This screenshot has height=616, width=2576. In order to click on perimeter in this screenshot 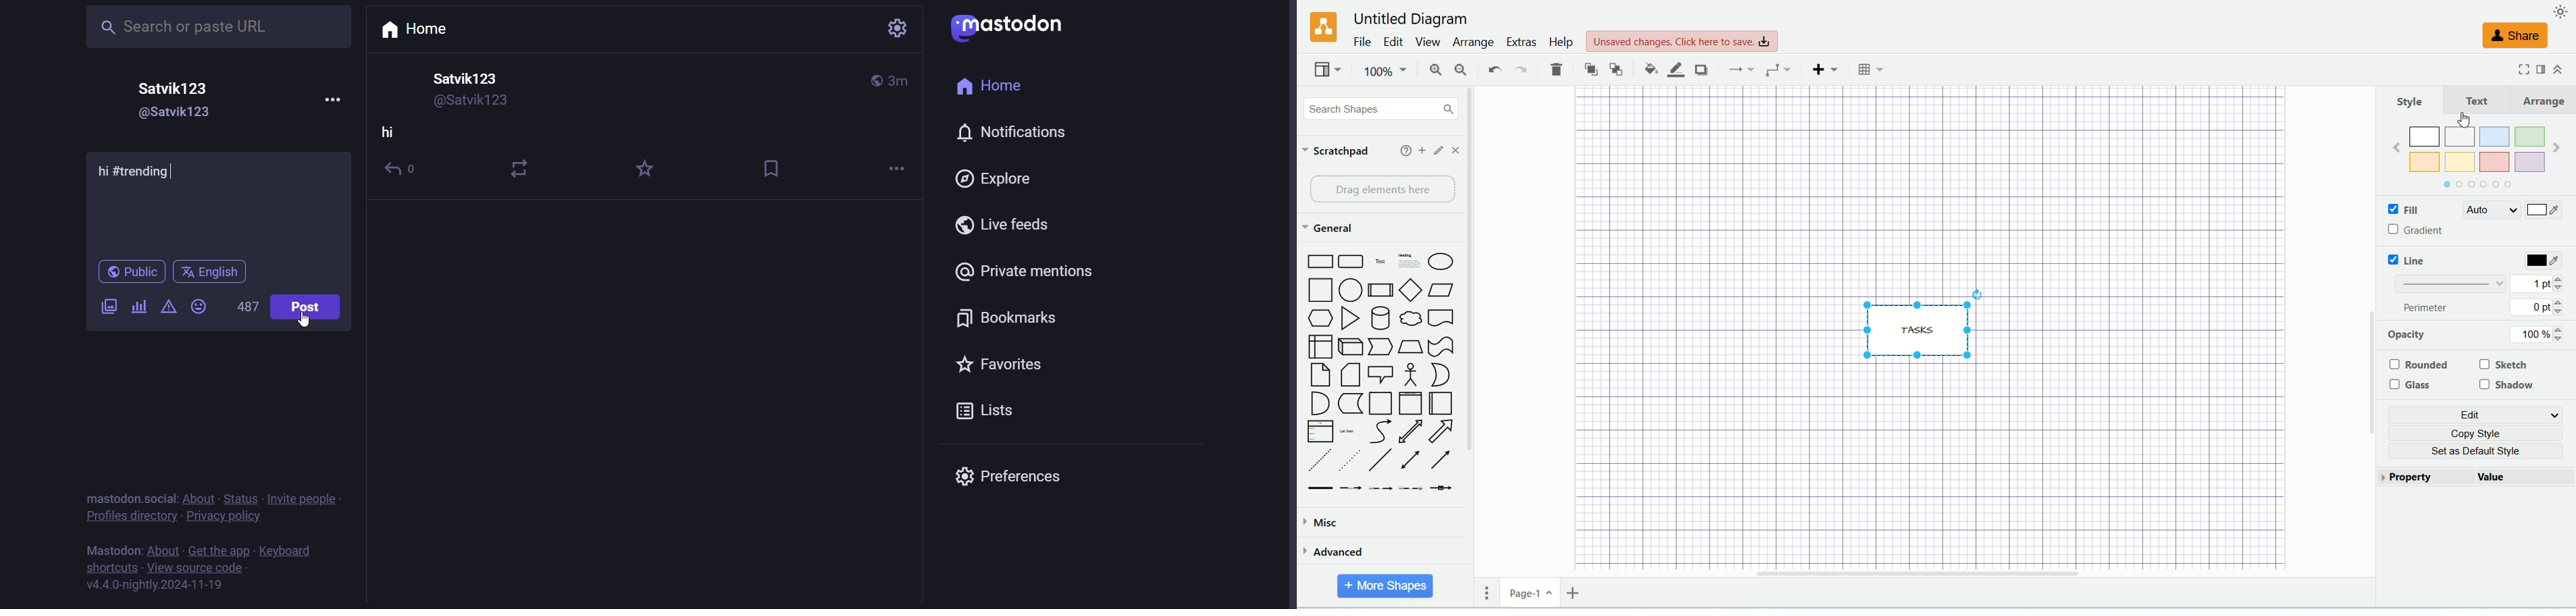, I will do `click(2429, 308)`.